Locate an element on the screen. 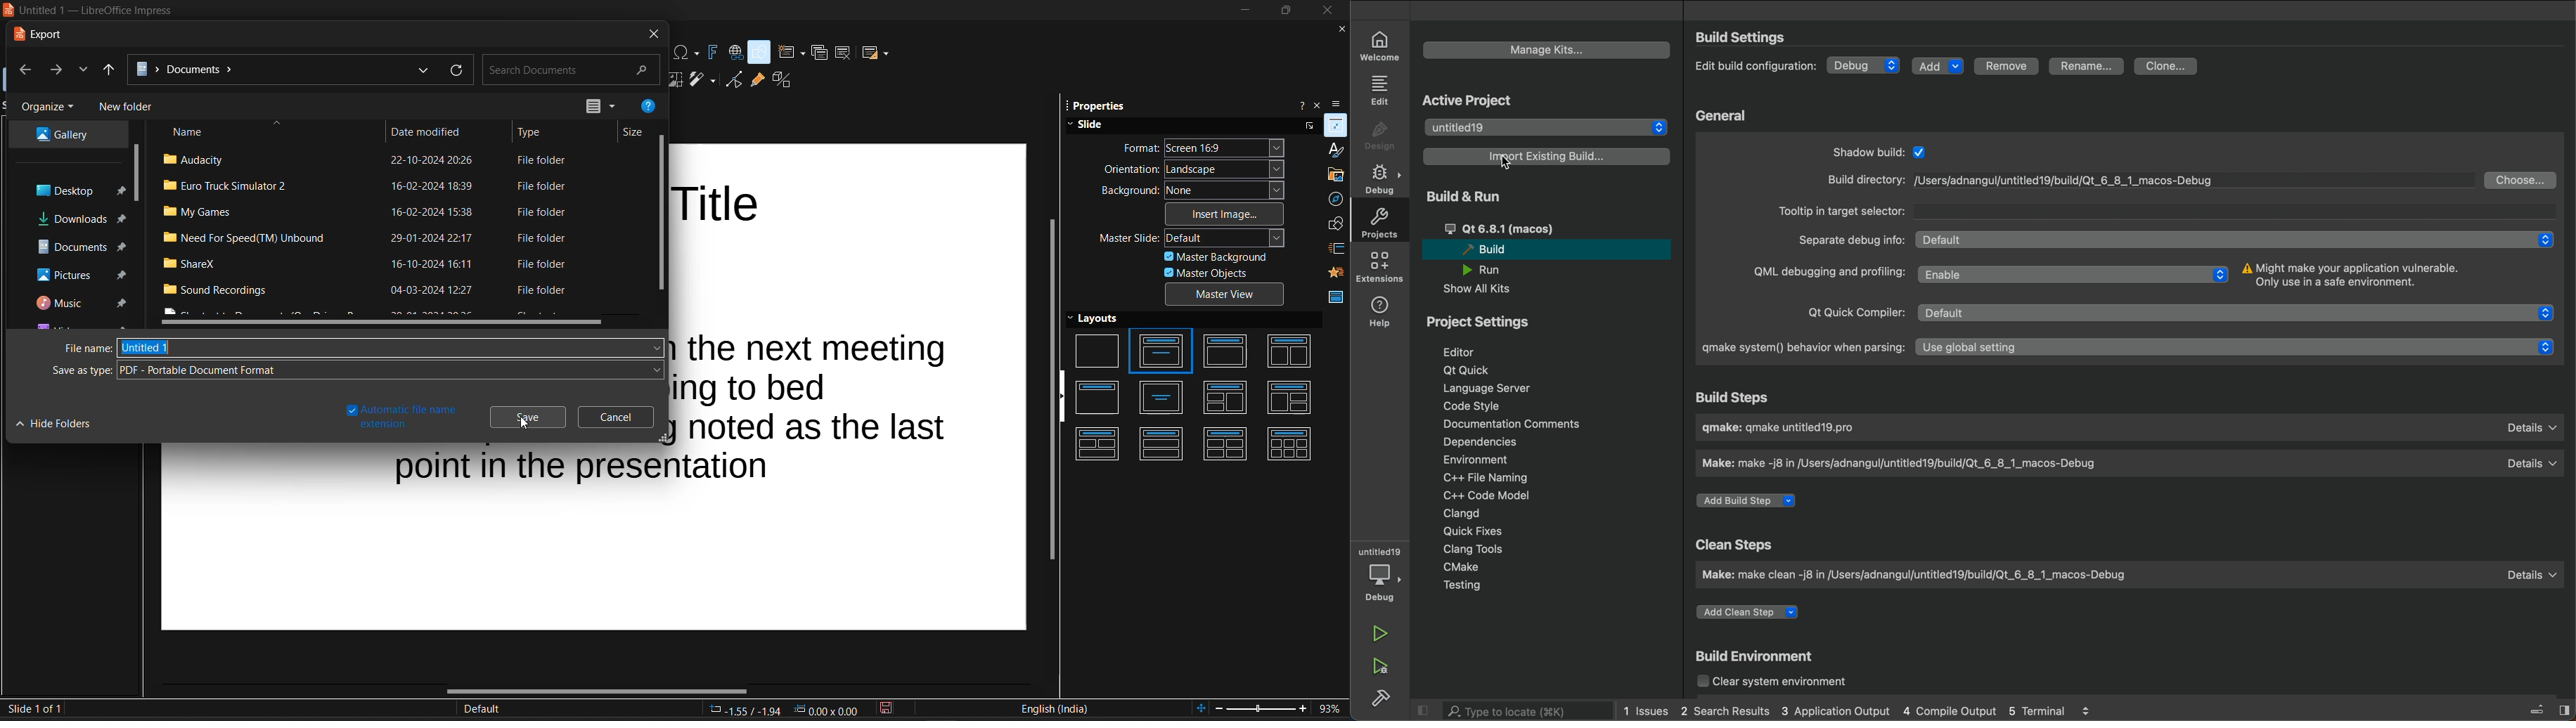 This screenshot has width=2576, height=728. more options is located at coordinates (1306, 126).